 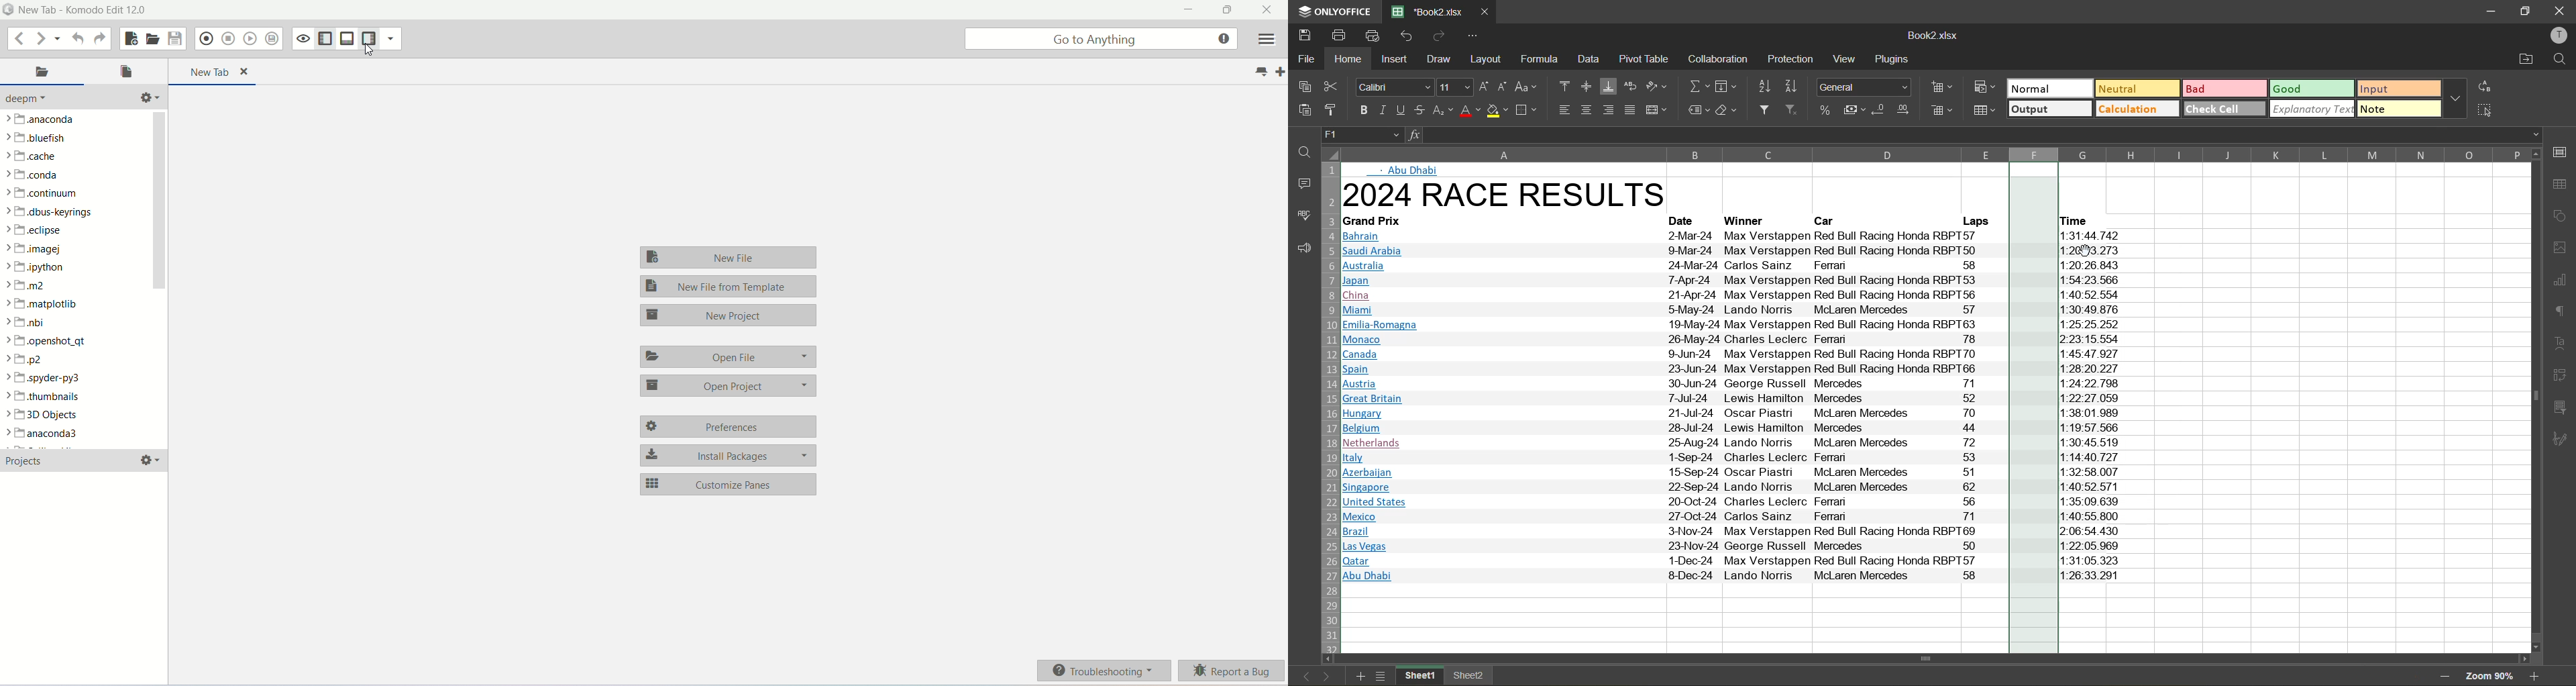 What do you see at coordinates (1384, 109) in the screenshot?
I see `italic` at bounding box center [1384, 109].